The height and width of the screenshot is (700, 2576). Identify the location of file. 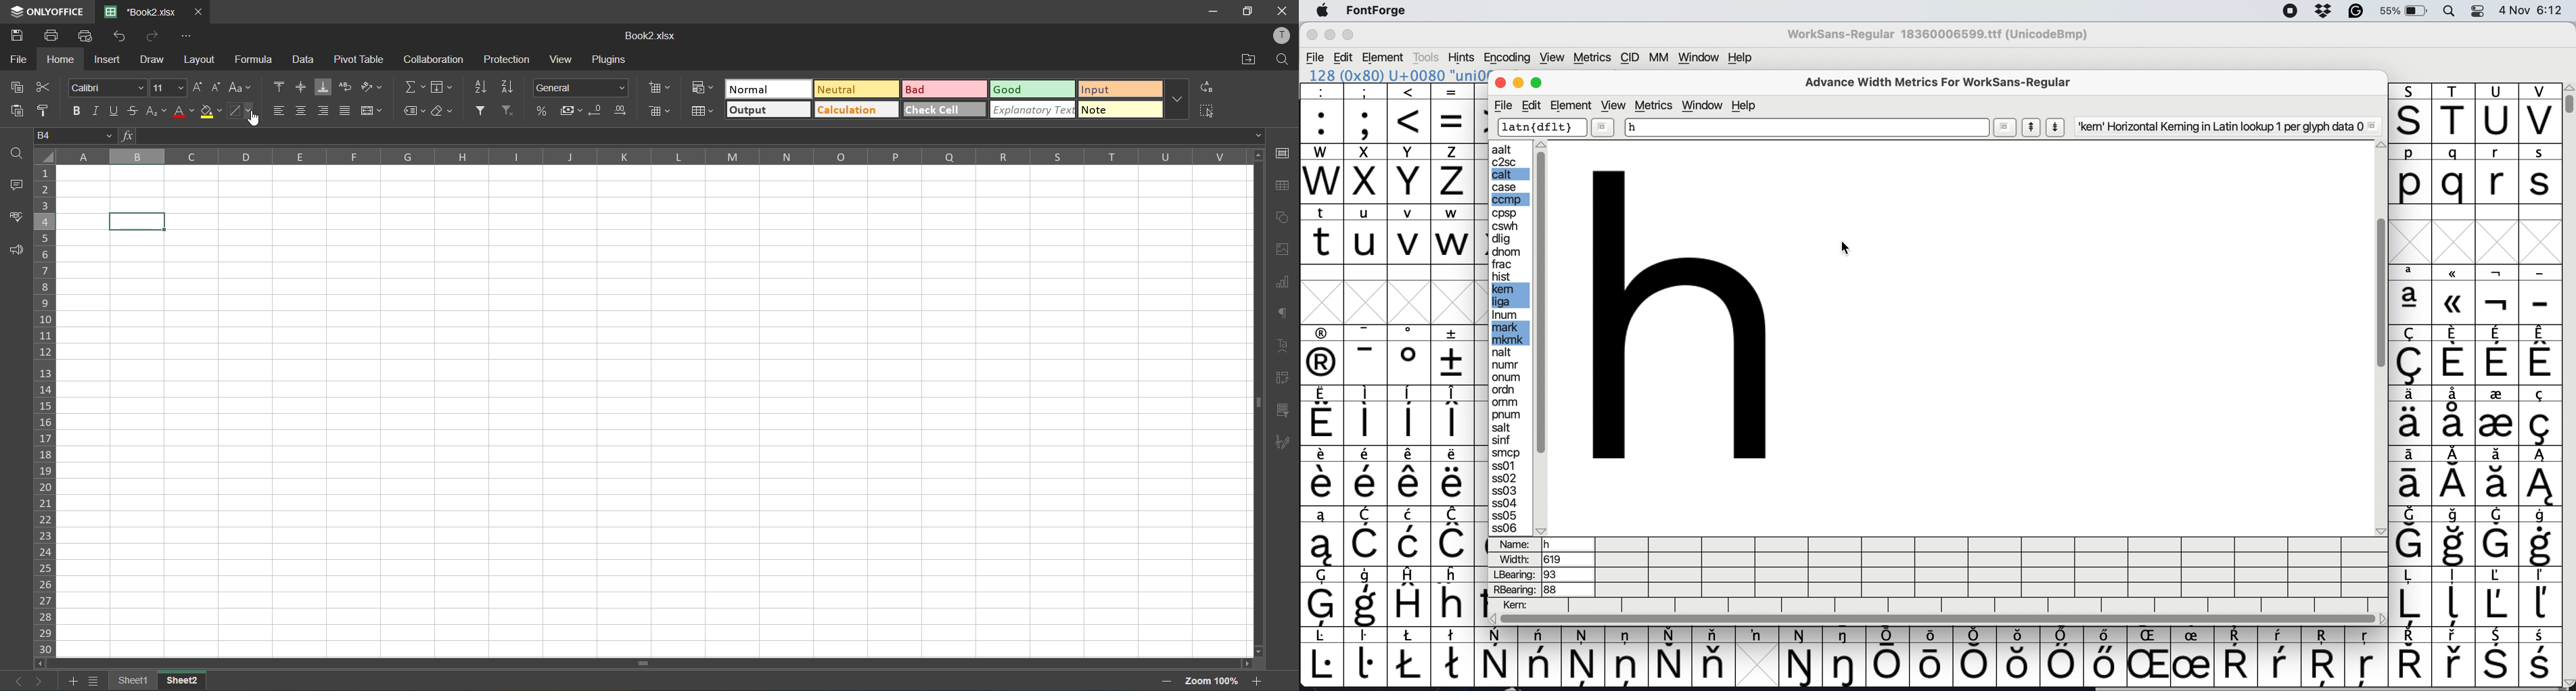
(22, 59).